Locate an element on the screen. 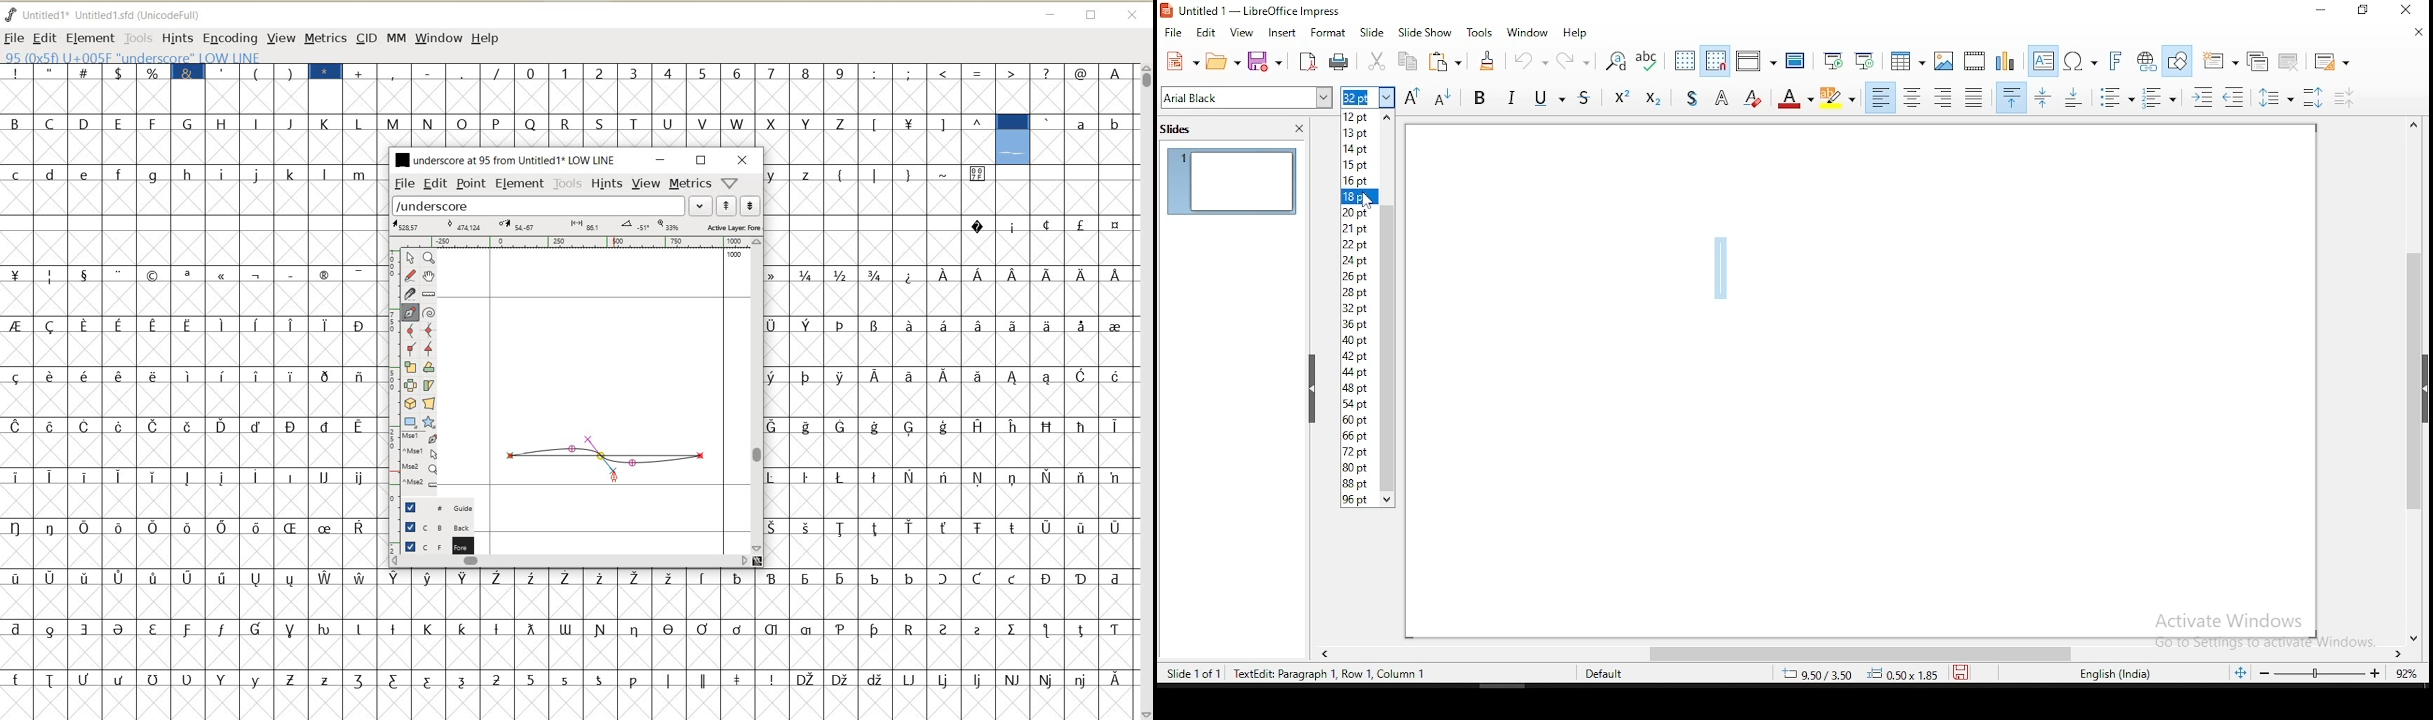 This screenshot has width=2436, height=728. 60 is located at coordinates (1359, 420).